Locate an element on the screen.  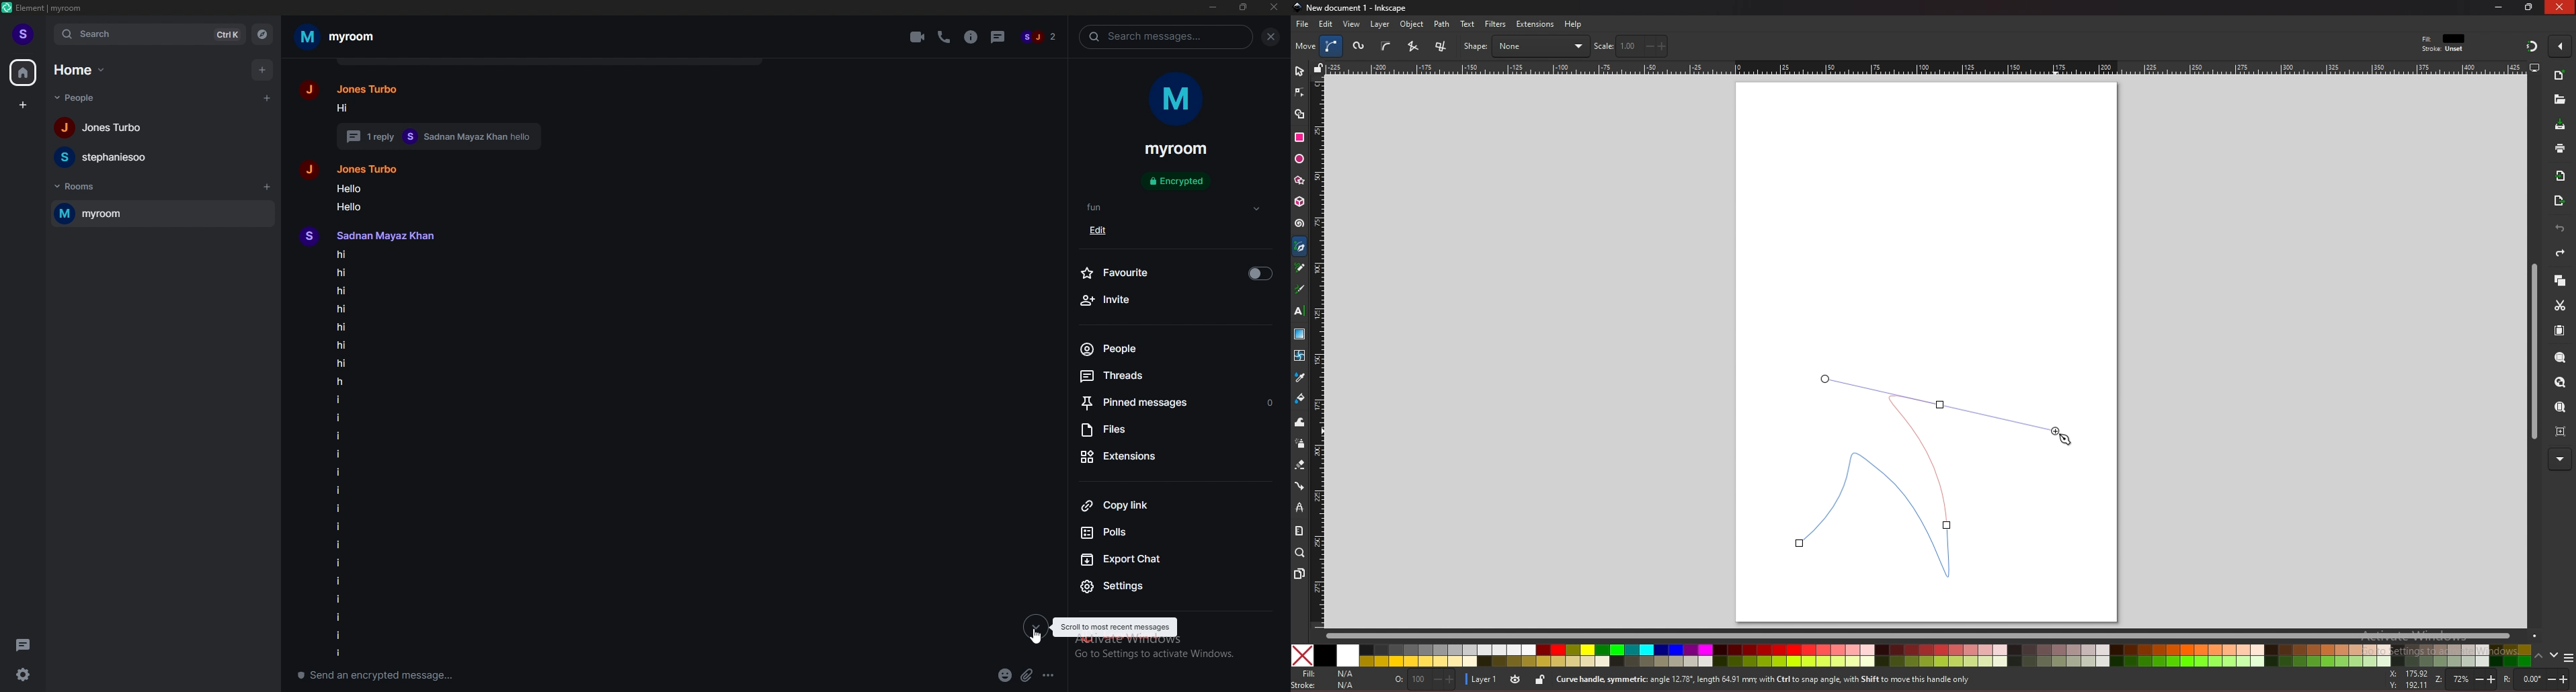
minimize is located at coordinates (2499, 7).